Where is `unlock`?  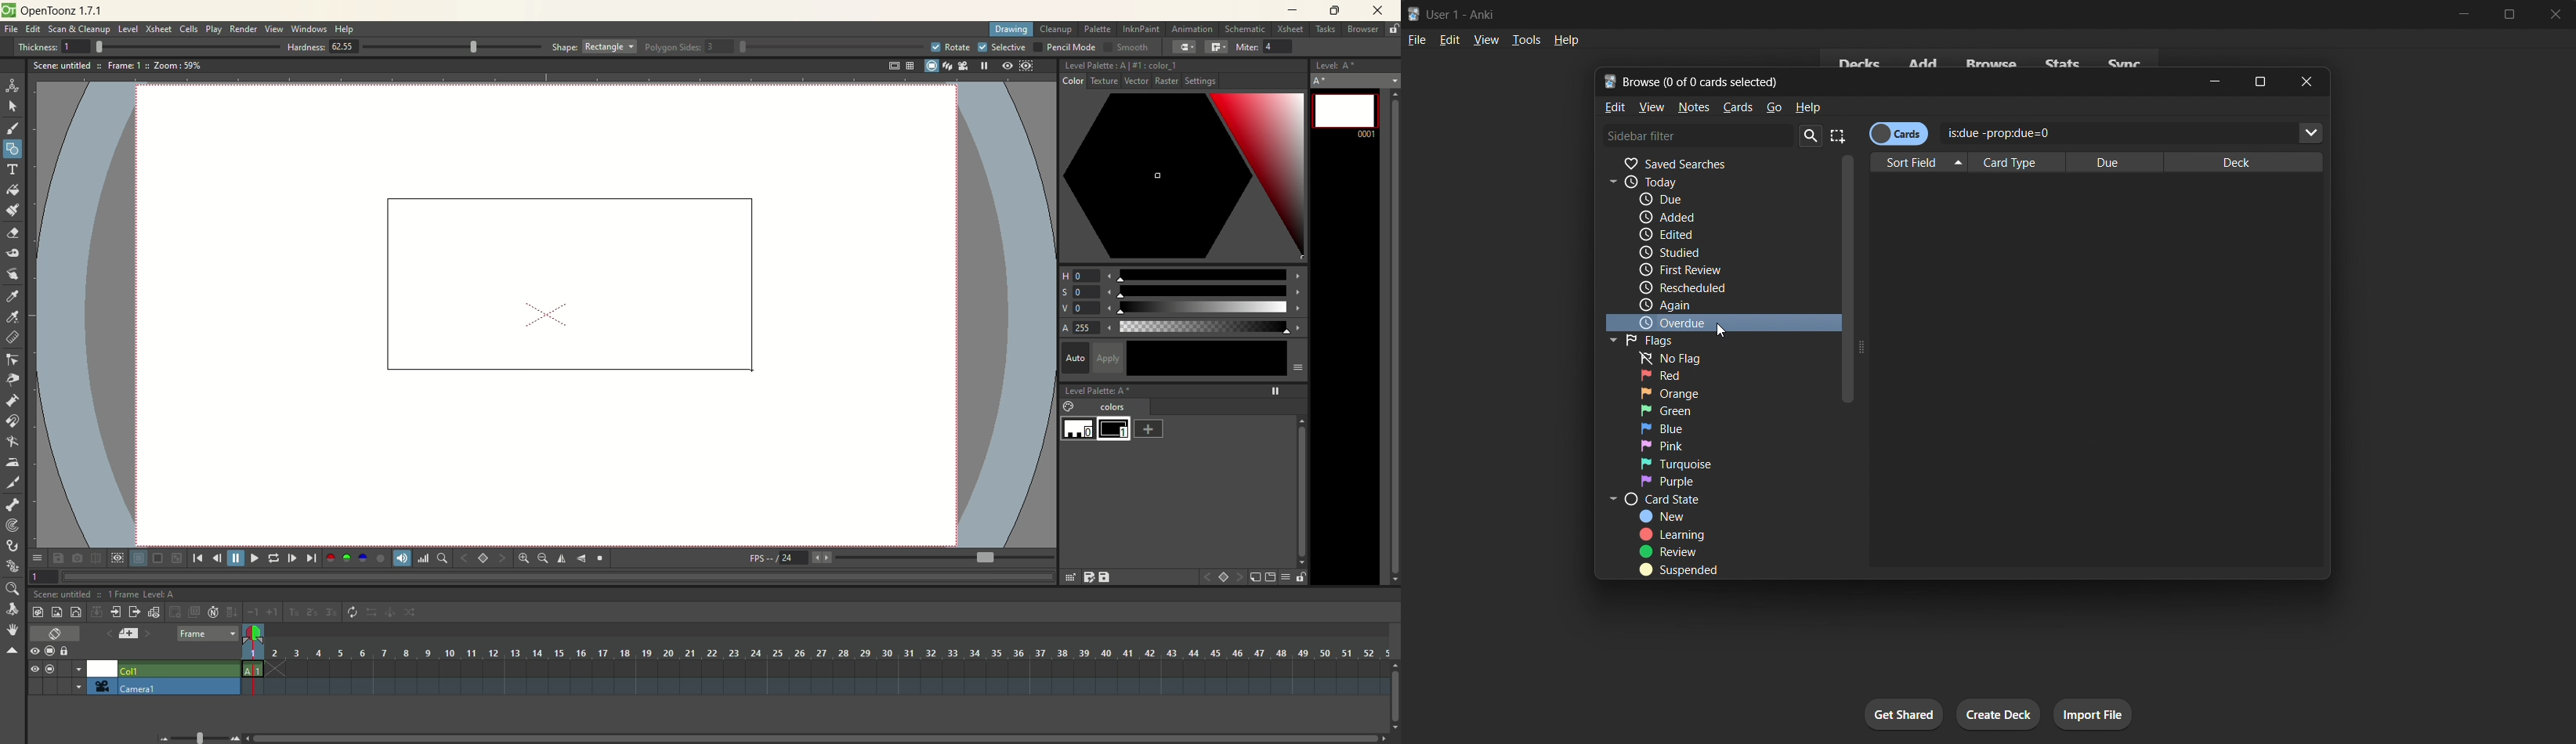 unlock is located at coordinates (1394, 30).